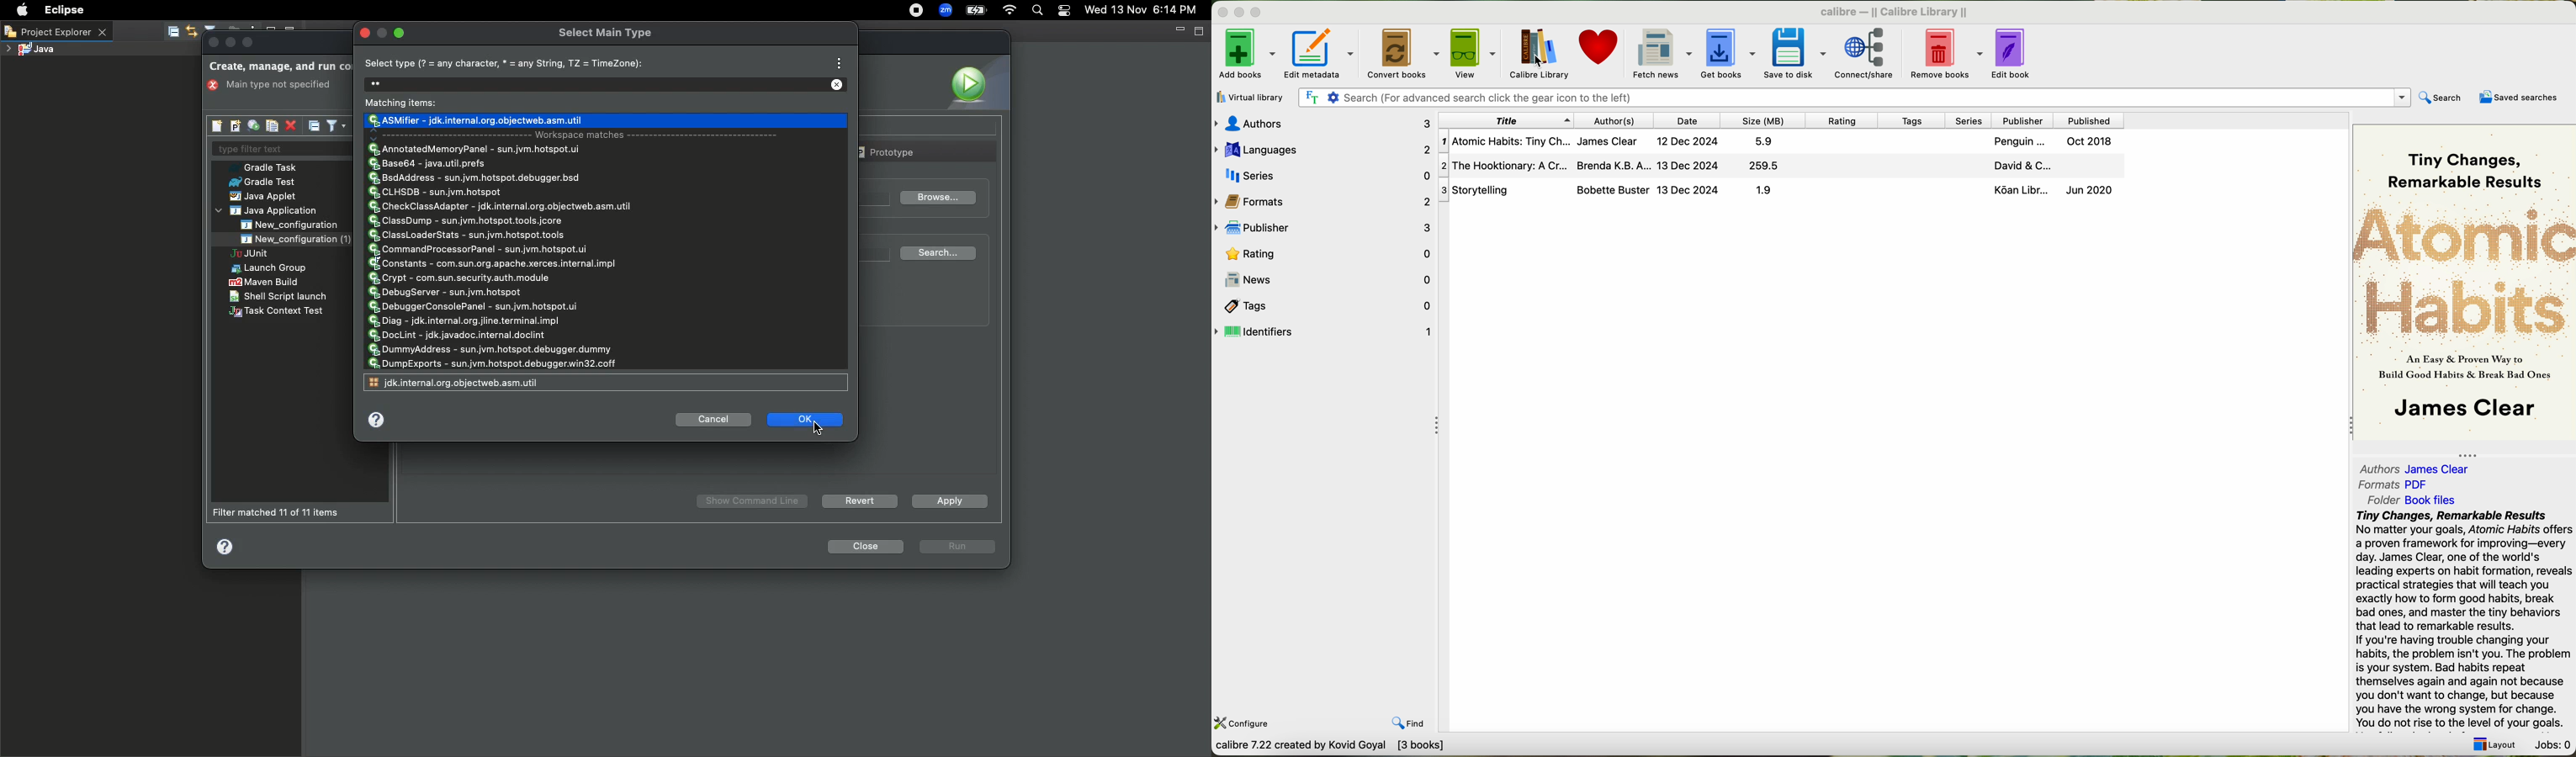  What do you see at coordinates (226, 546) in the screenshot?
I see `Help` at bounding box center [226, 546].